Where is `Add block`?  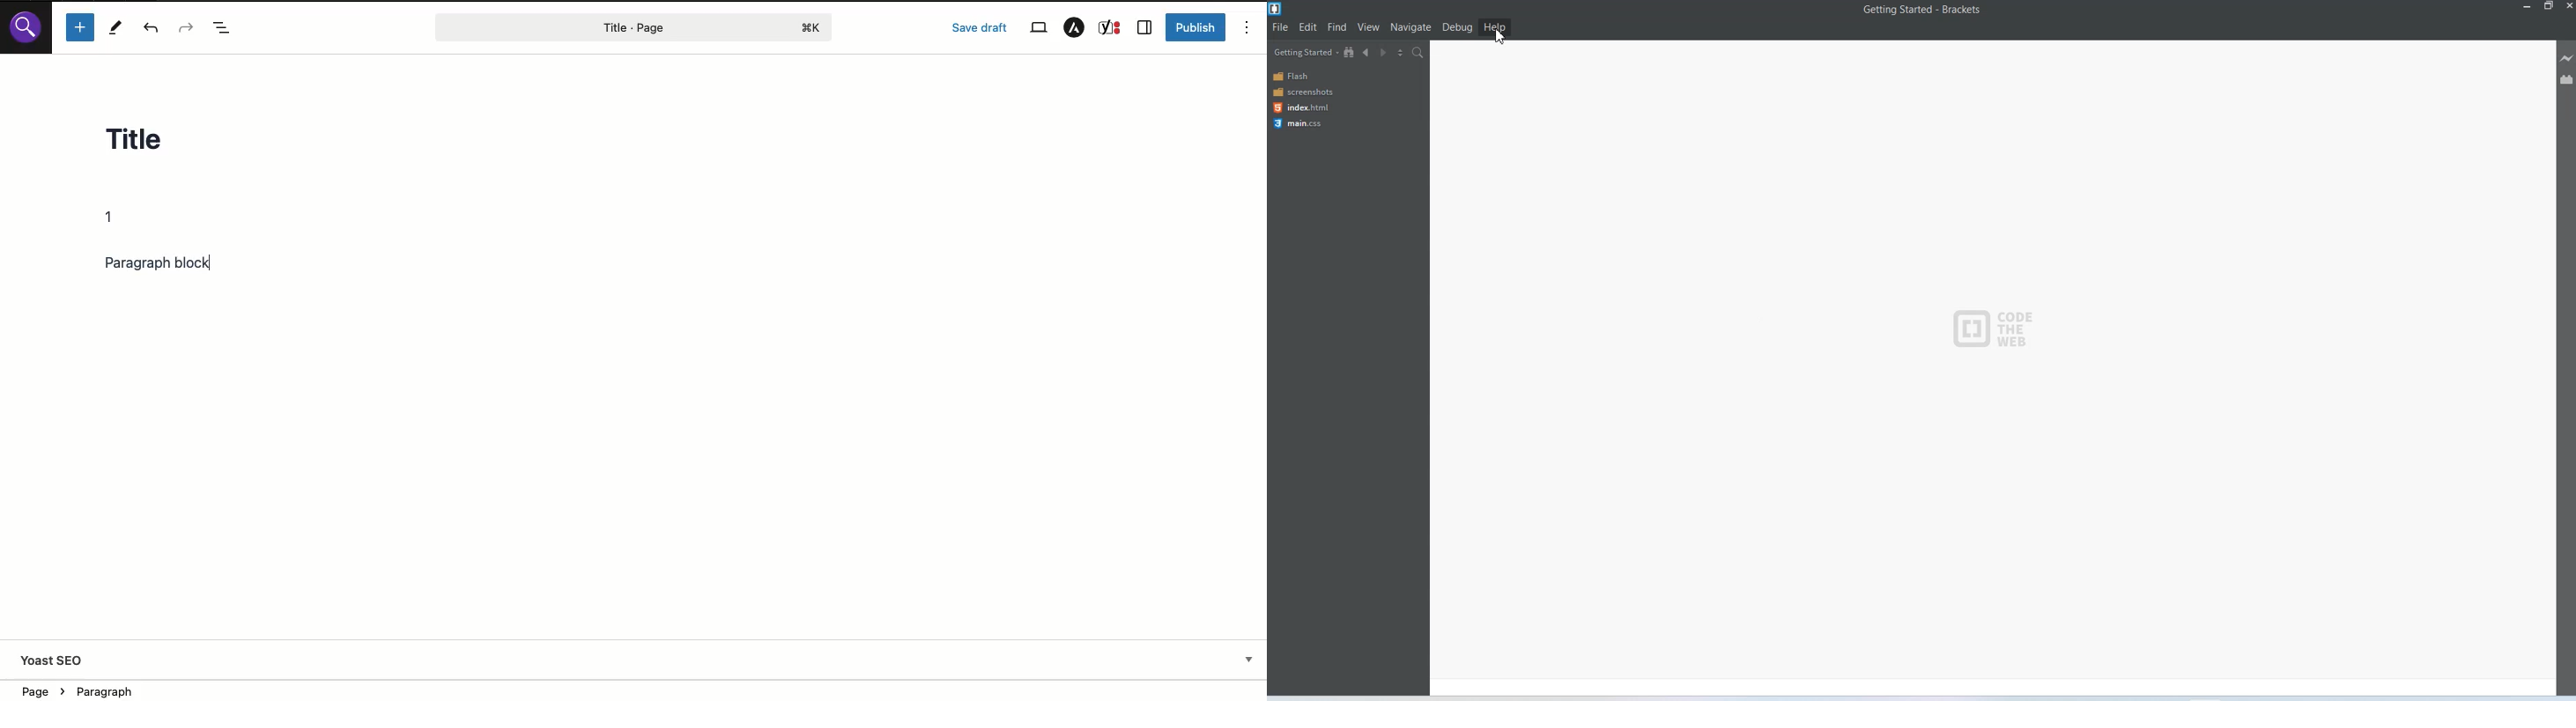 Add block is located at coordinates (79, 27).